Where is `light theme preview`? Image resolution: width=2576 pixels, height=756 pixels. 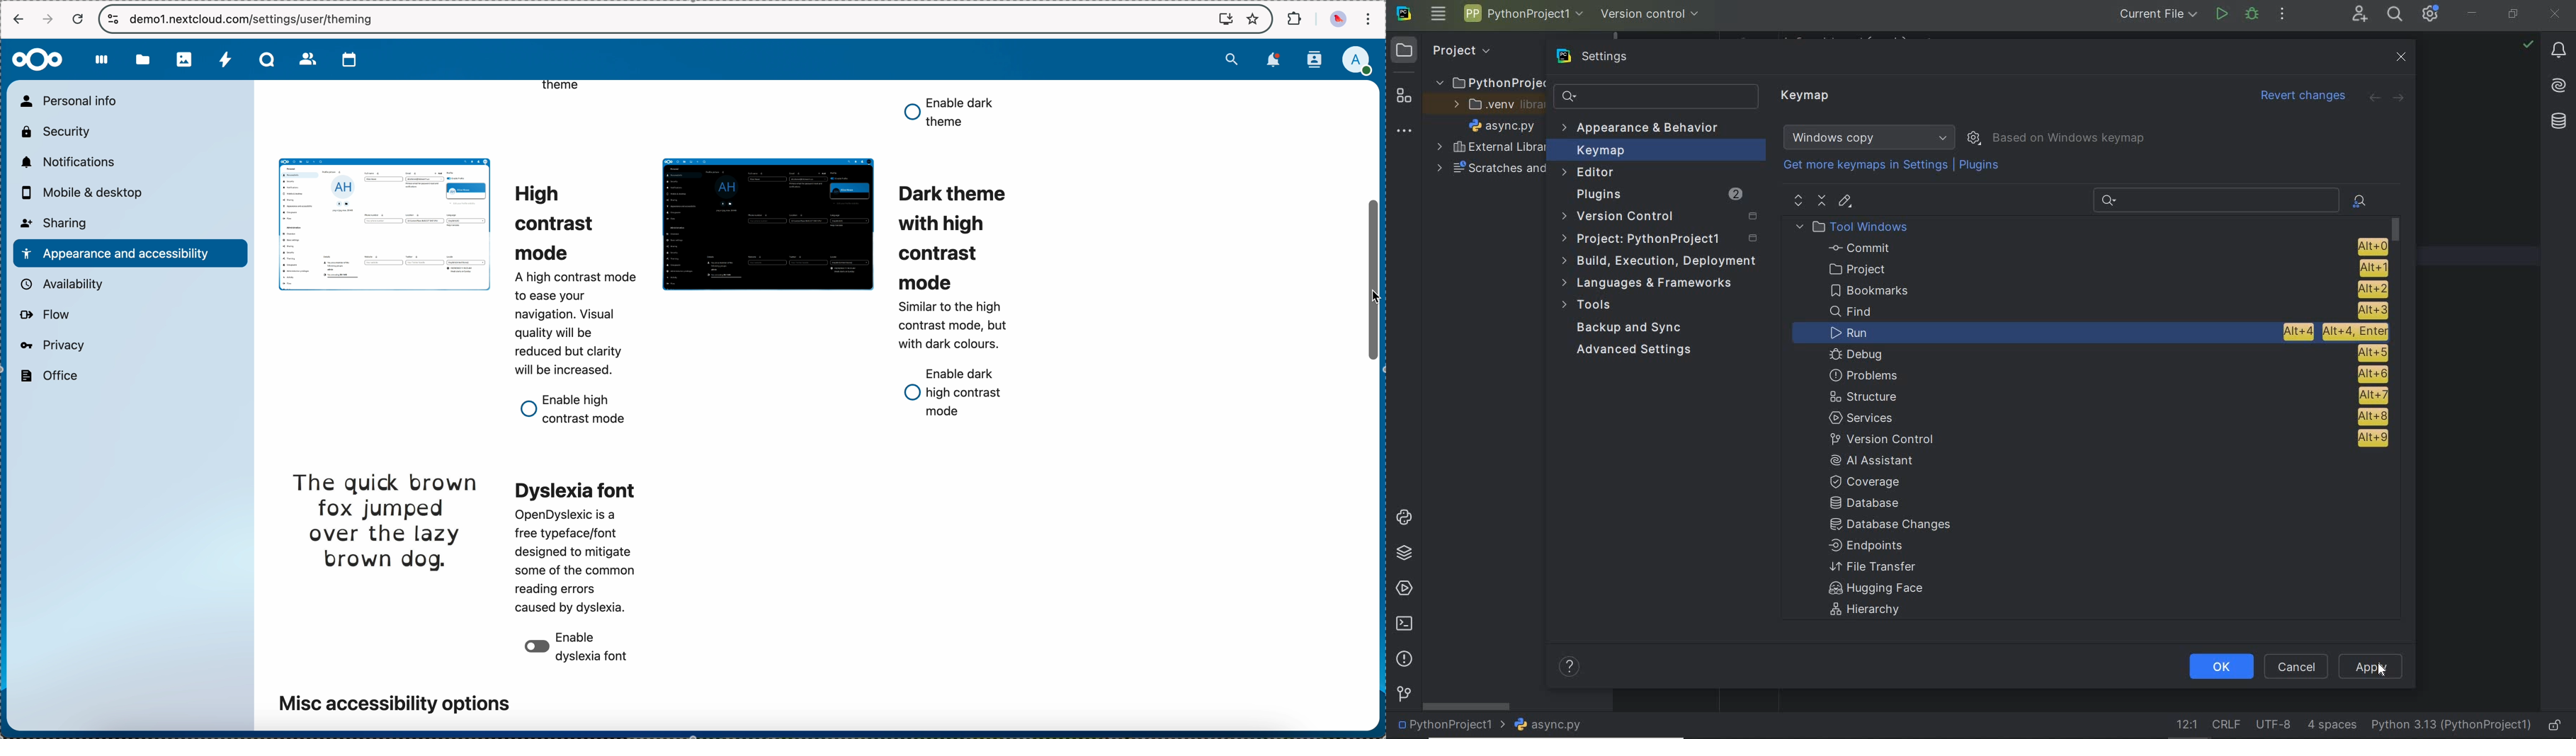 light theme preview is located at coordinates (383, 223).